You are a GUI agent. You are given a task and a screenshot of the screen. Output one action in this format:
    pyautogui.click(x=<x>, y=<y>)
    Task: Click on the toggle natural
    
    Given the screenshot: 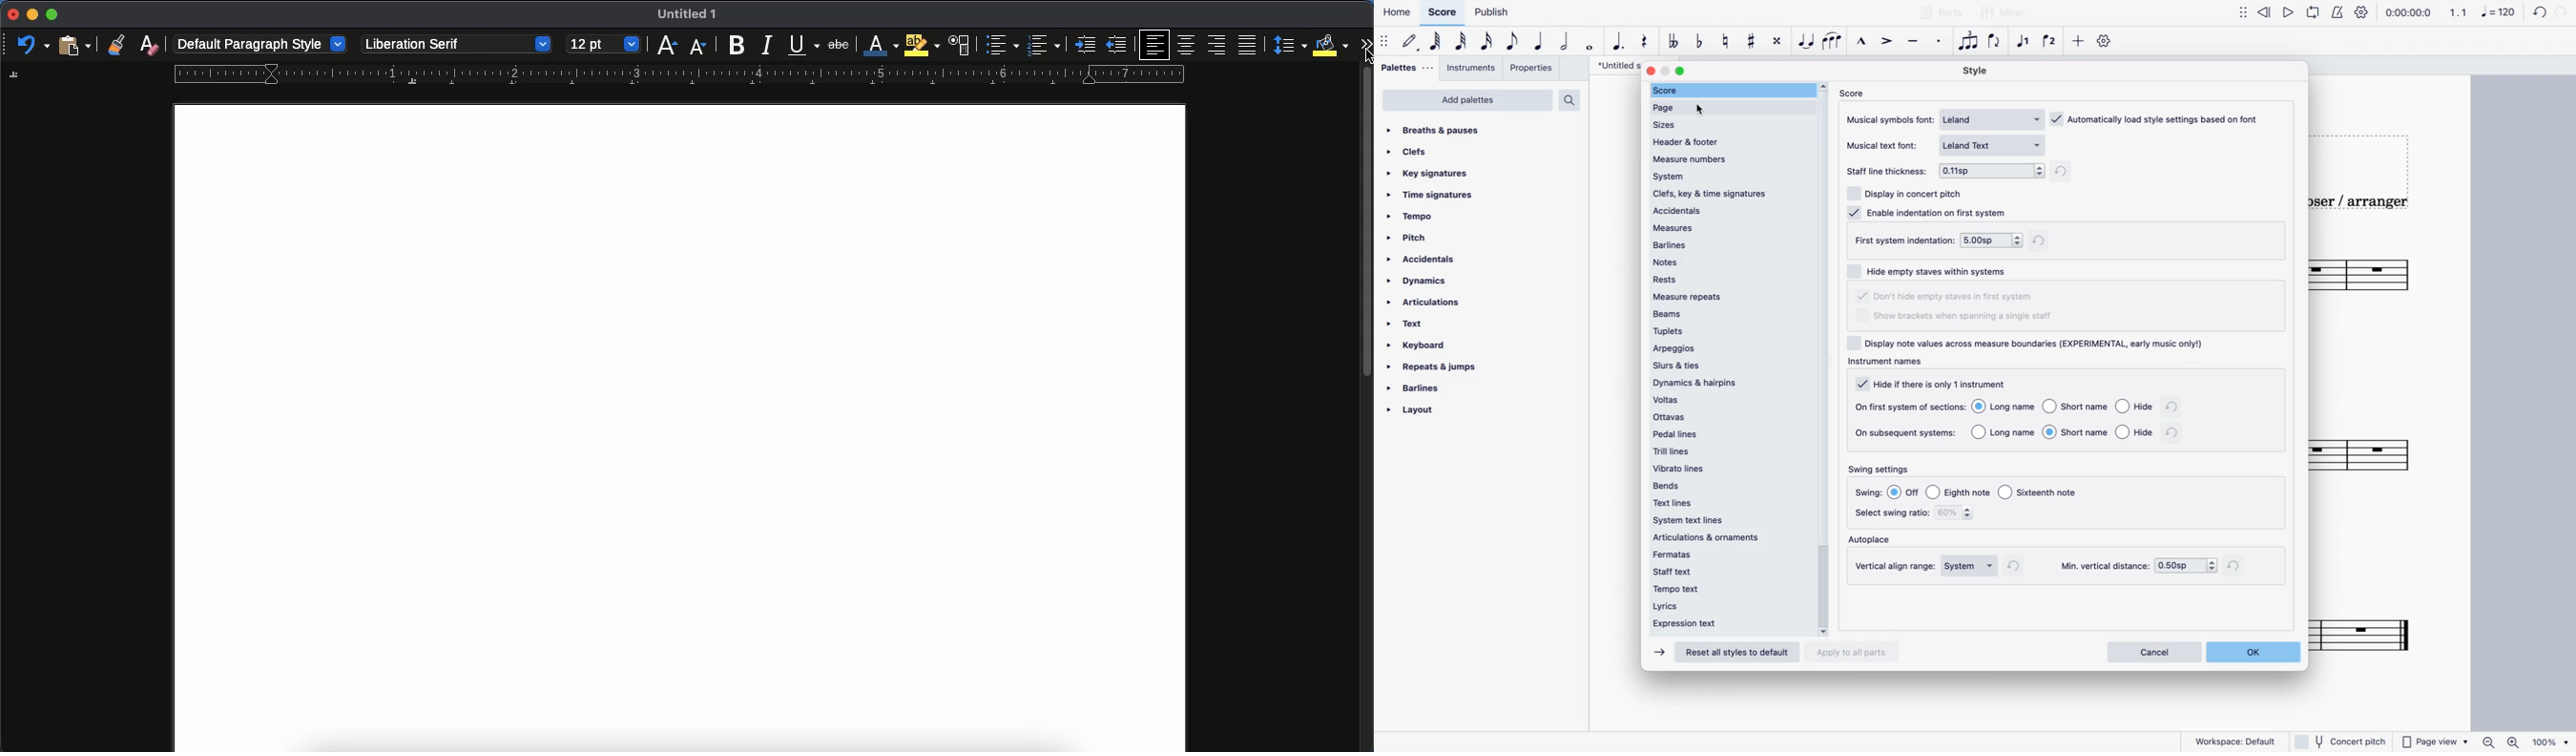 What is the action you would take?
    pyautogui.click(x=1725, y=40)
    